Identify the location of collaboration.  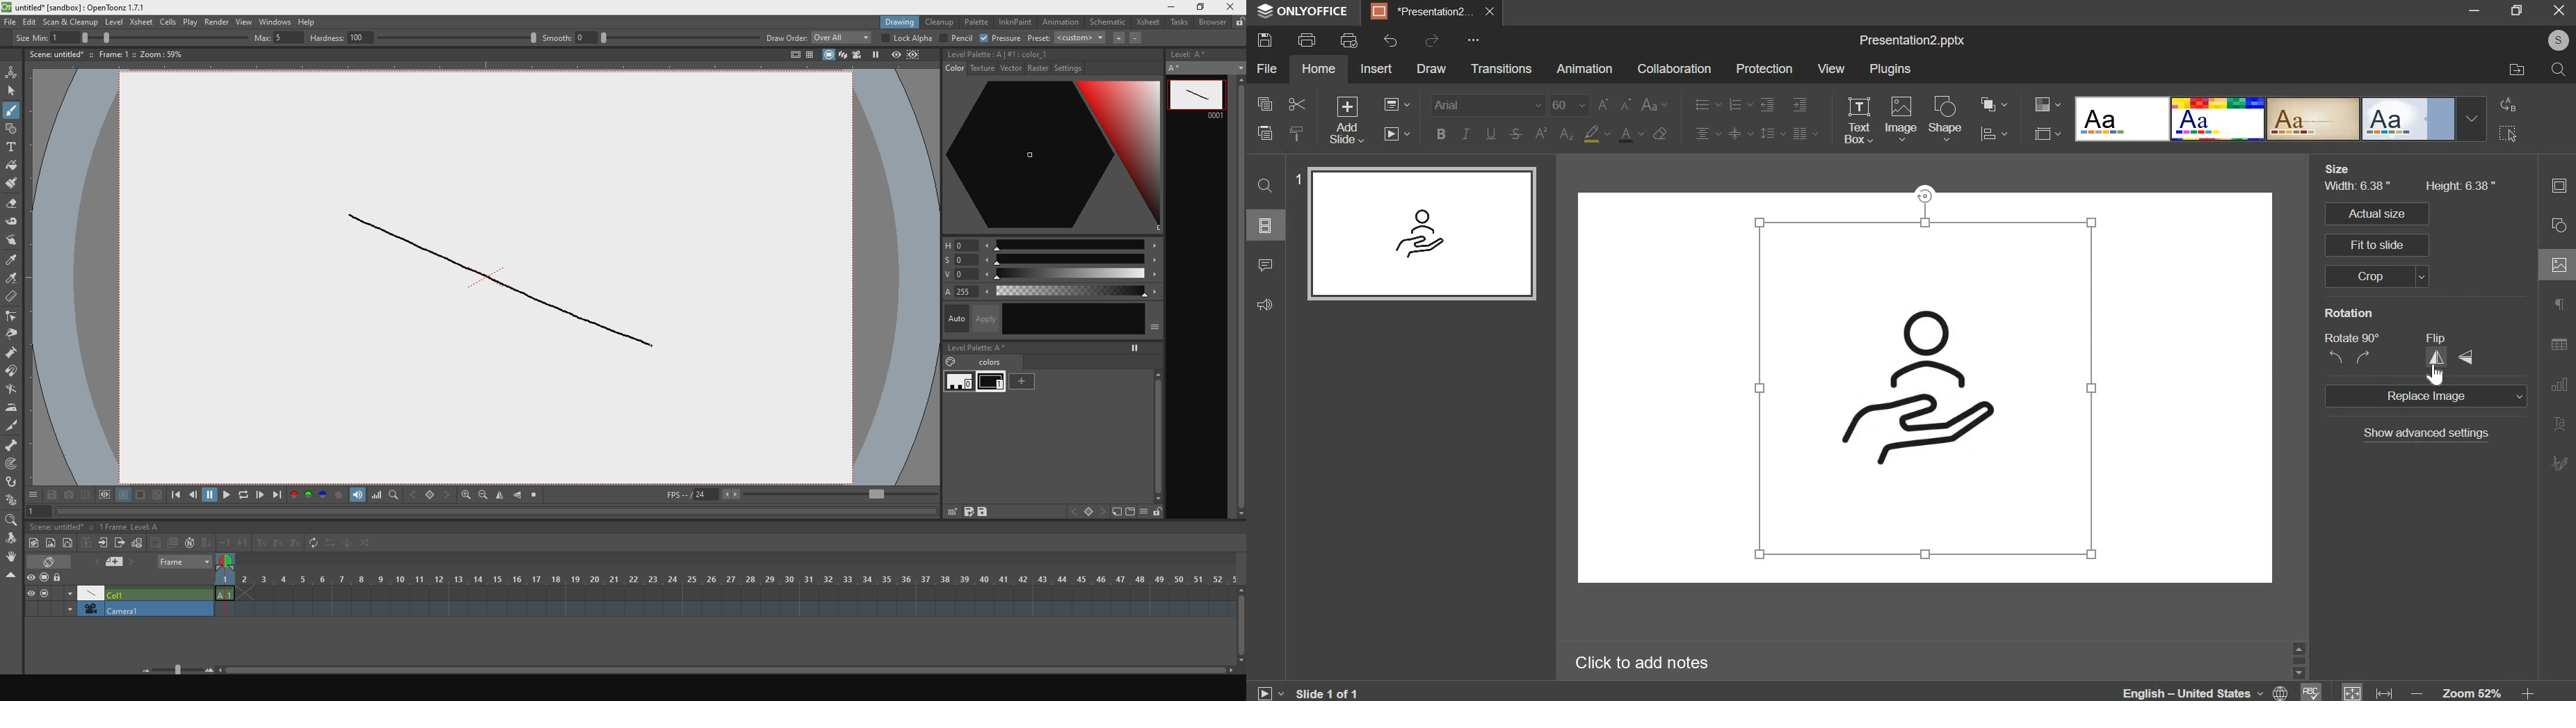
(1673, 70).